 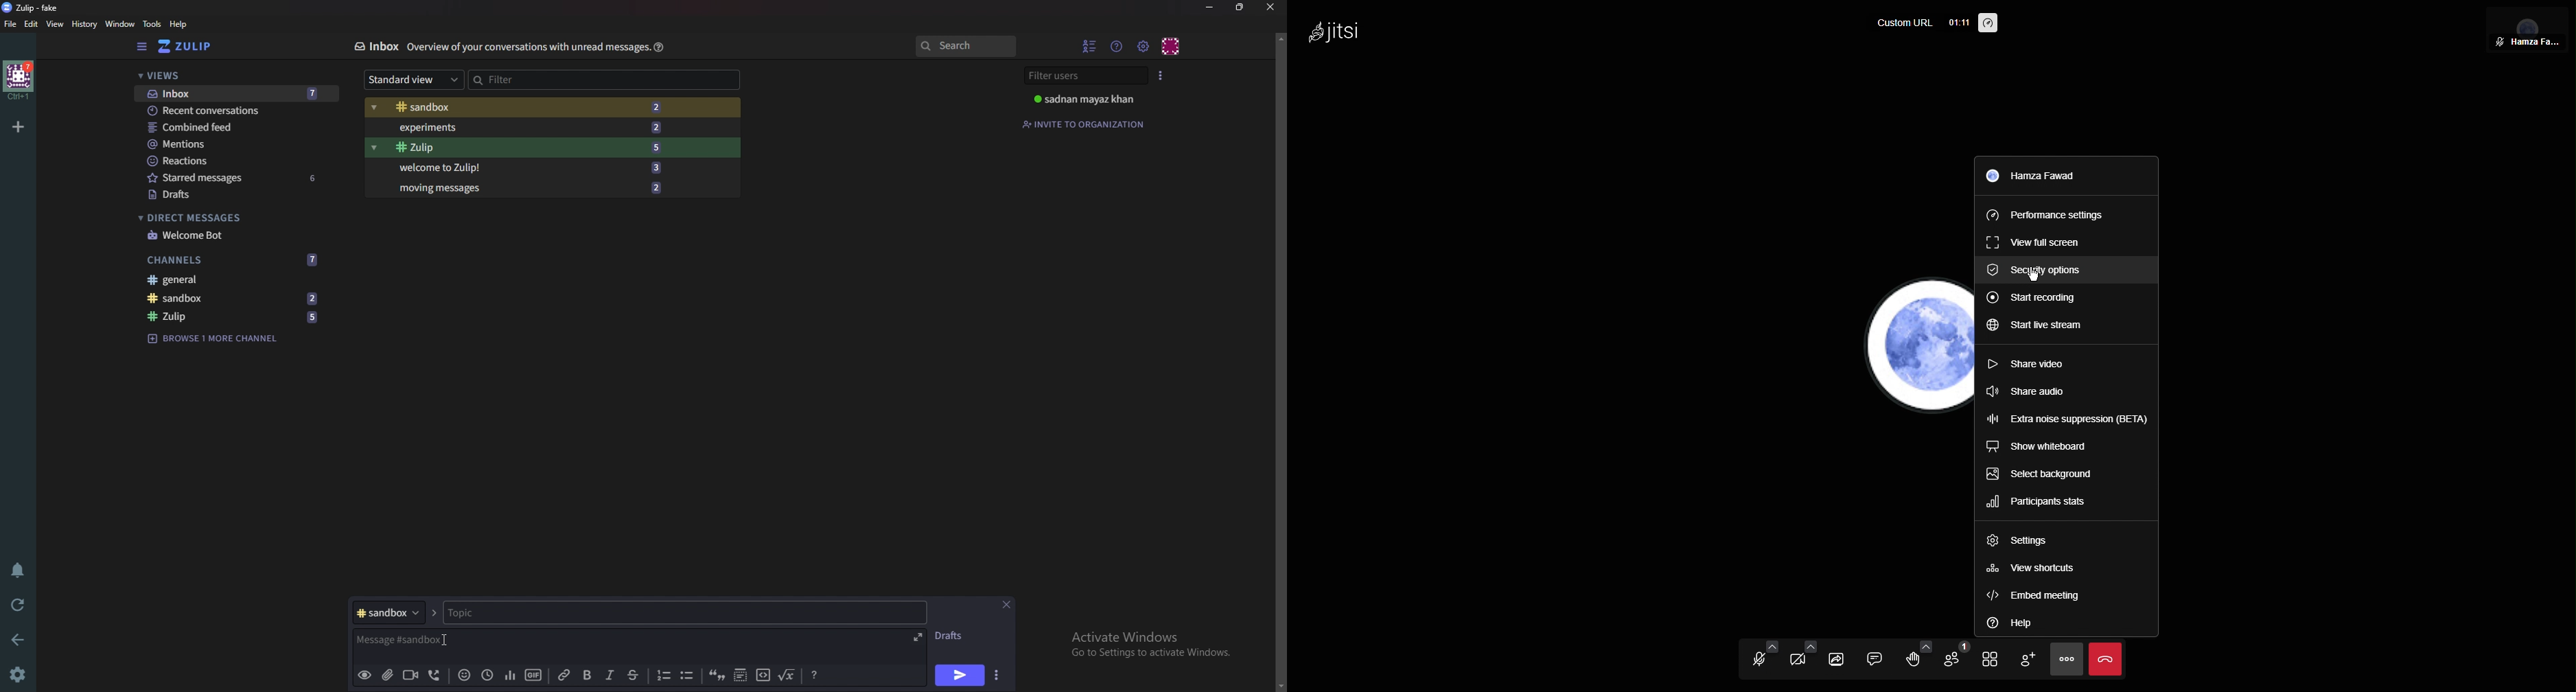 What do you see at coordinates (410, 80) in the screenshot?
I see `Standard view` at bounding box center [410, 80].